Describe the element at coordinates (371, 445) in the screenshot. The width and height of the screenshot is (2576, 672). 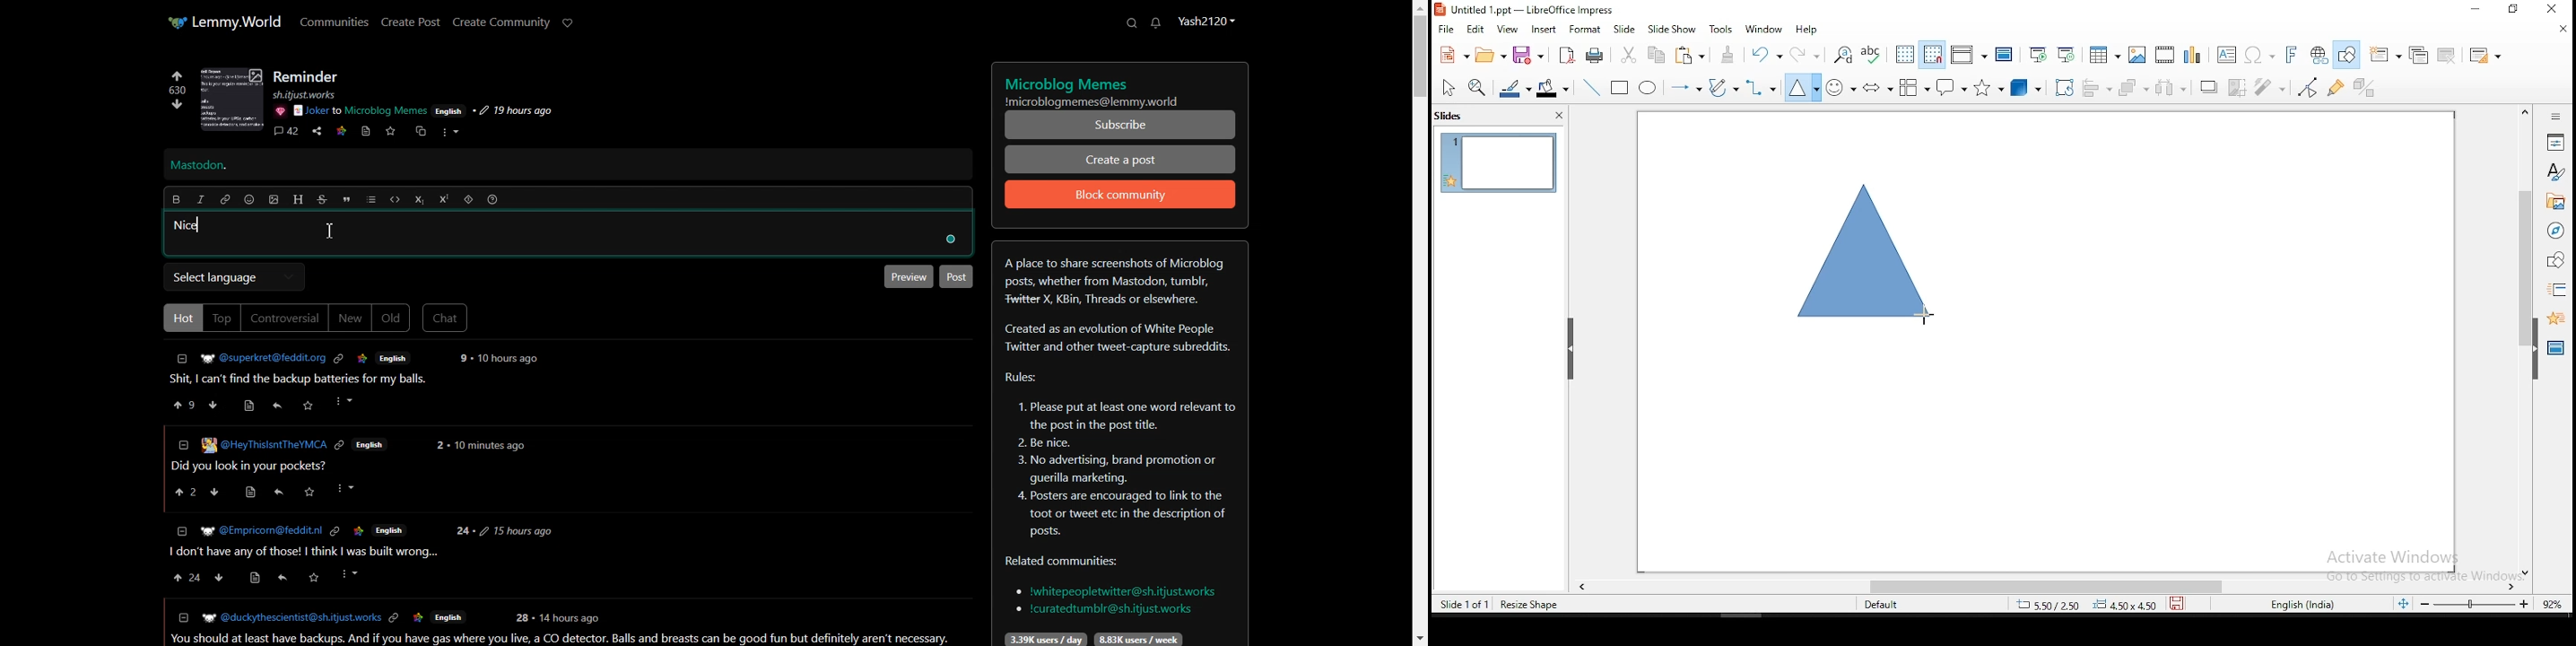
I see `English` at that location.